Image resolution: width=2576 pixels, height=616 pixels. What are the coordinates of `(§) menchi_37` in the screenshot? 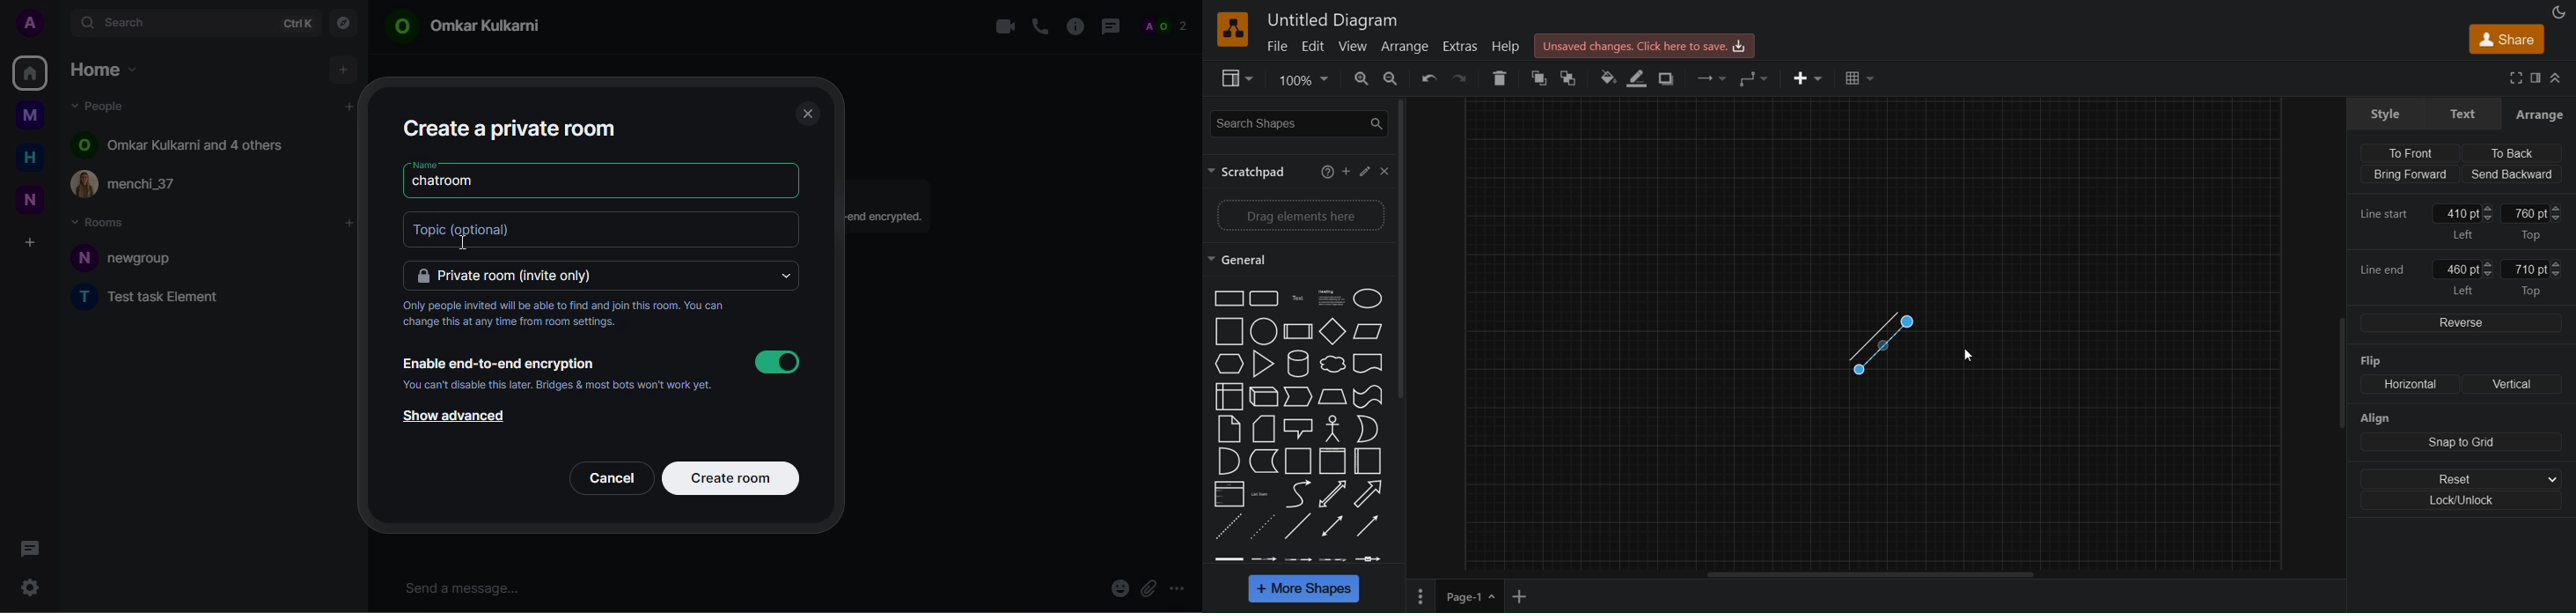 It's located at (136, 183).